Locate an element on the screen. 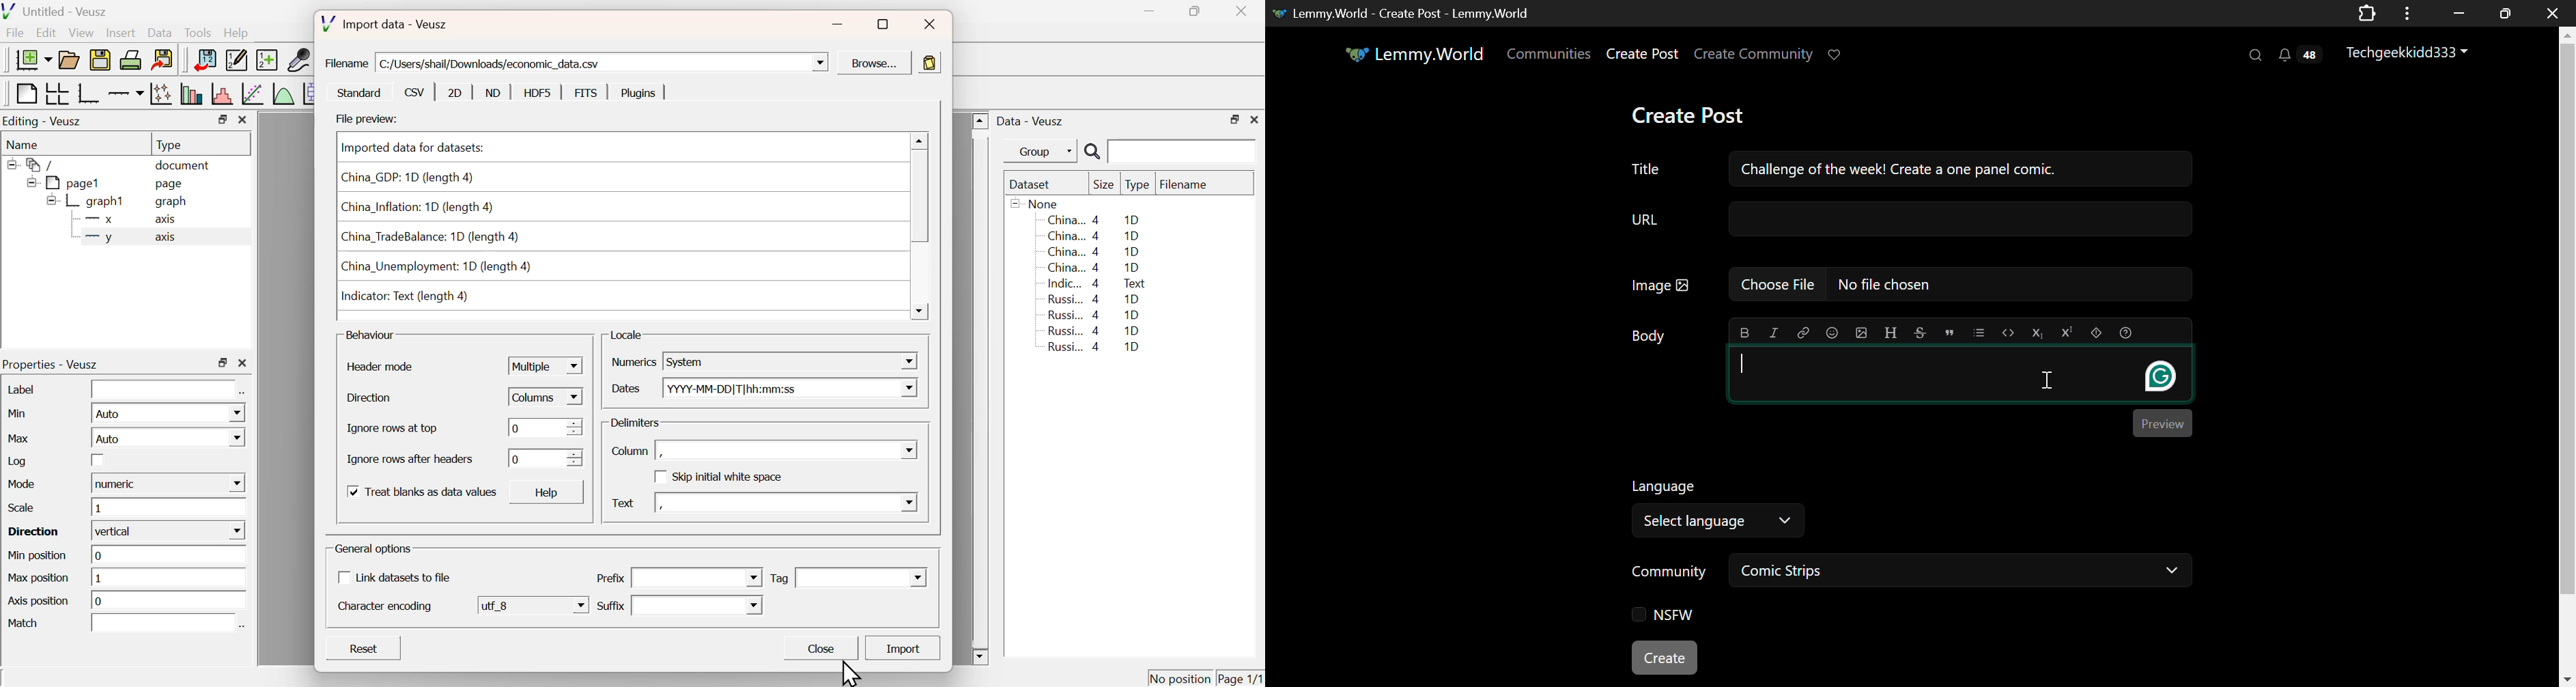 The height and width of the screenshot is (700, 2576). Communities Page is located at coordinates (1548, 55).